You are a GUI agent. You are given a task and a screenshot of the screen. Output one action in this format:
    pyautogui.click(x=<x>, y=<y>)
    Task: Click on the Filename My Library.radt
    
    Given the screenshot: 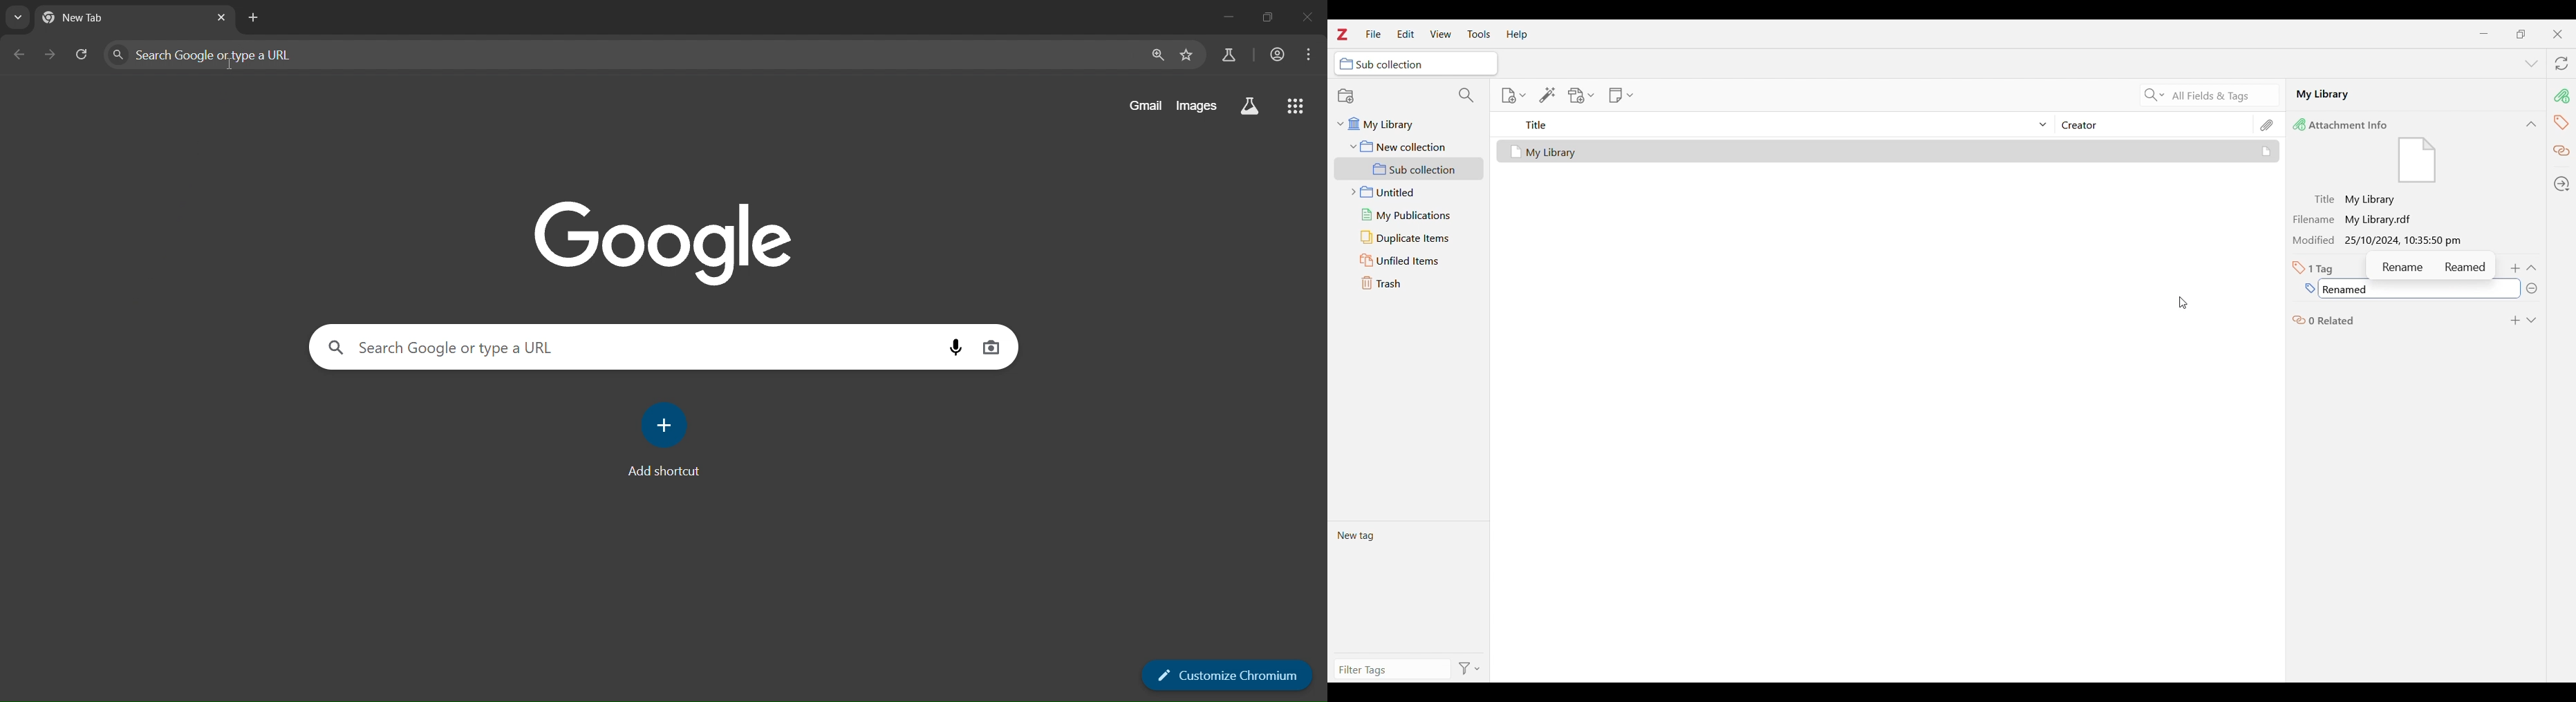 What is the action you would take?
    pyautogui.click(x=2356, y=219)
    